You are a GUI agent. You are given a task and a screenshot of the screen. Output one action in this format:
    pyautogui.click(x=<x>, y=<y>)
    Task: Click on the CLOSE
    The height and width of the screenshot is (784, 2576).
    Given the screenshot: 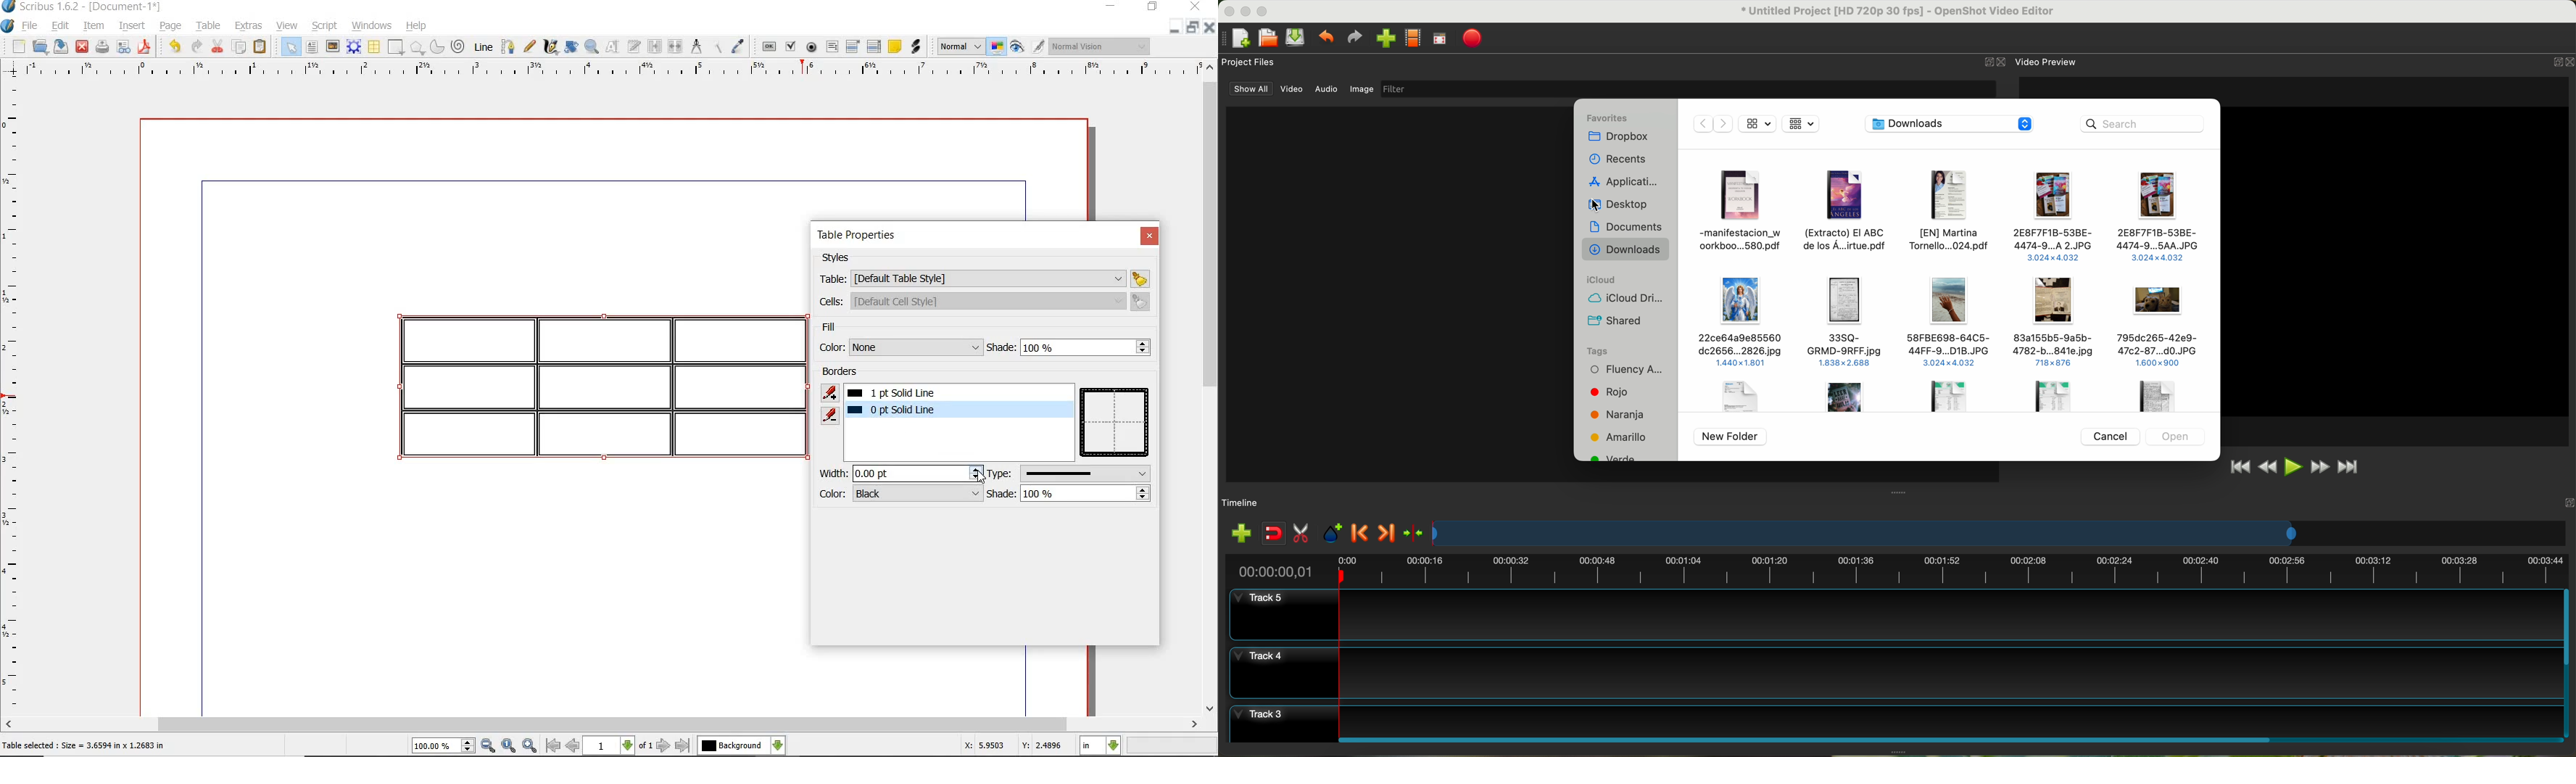 What is the action you would take?
    pyautogui.click(x=1211, y=26)
    